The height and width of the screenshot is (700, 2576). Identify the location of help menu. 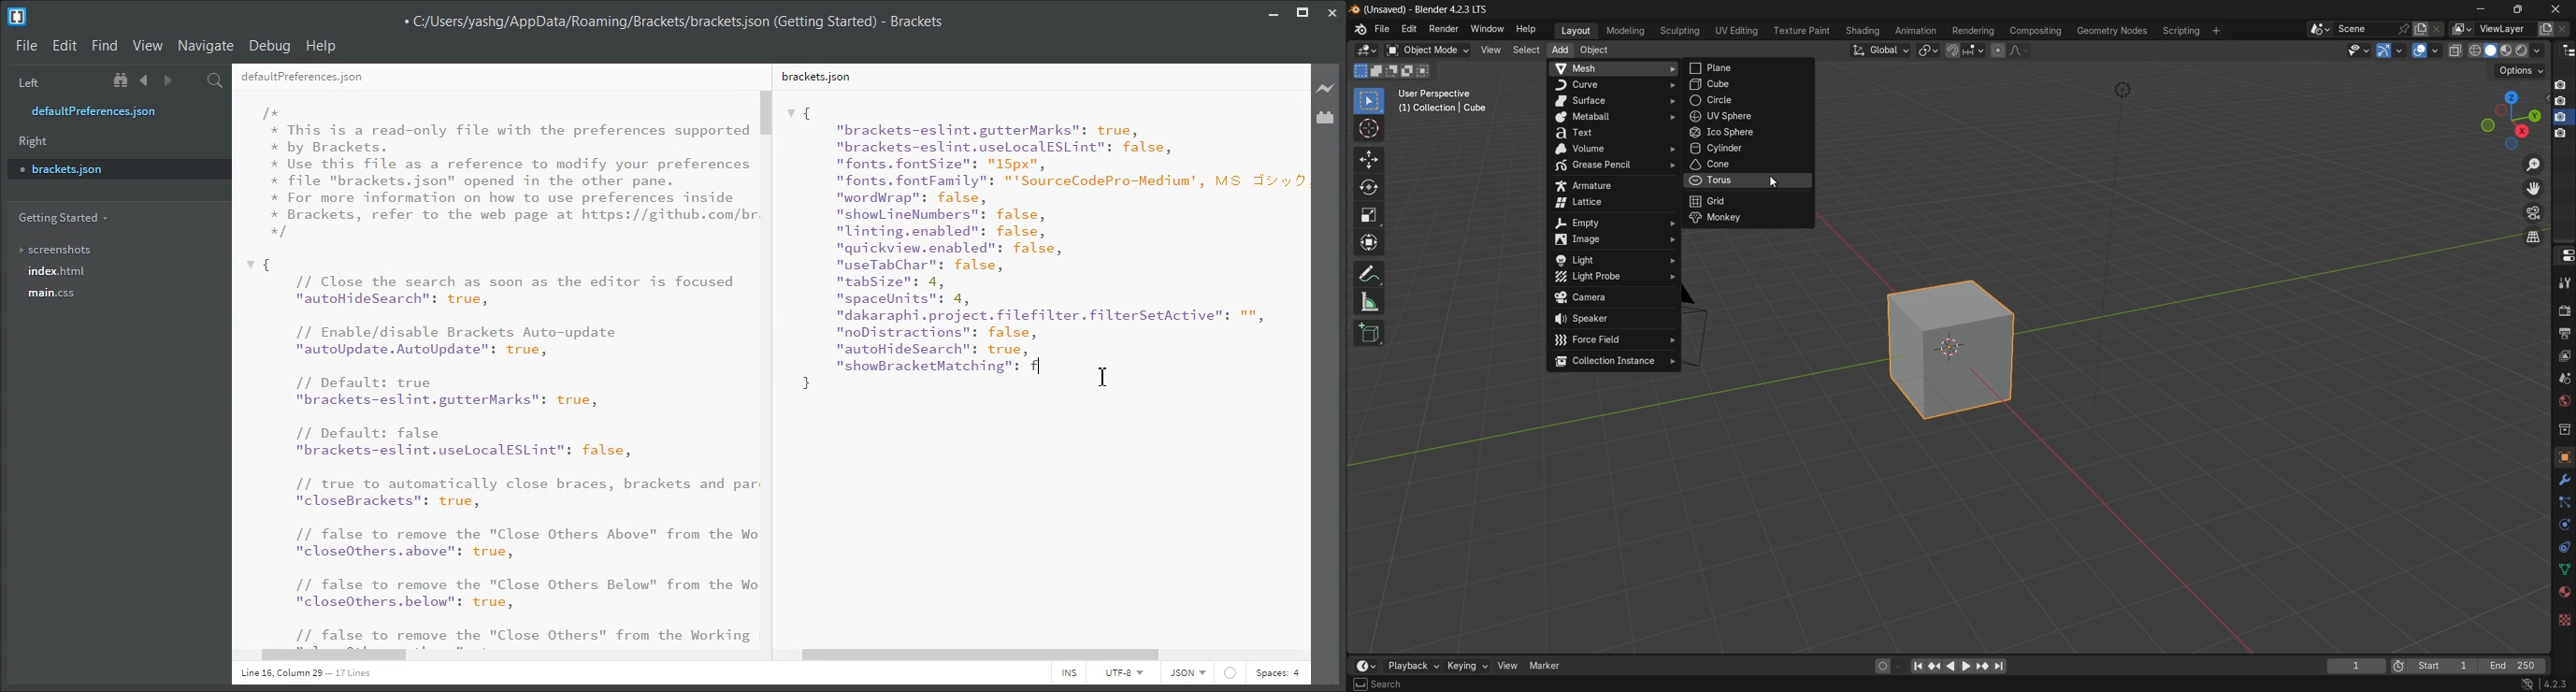
(1528, 29).